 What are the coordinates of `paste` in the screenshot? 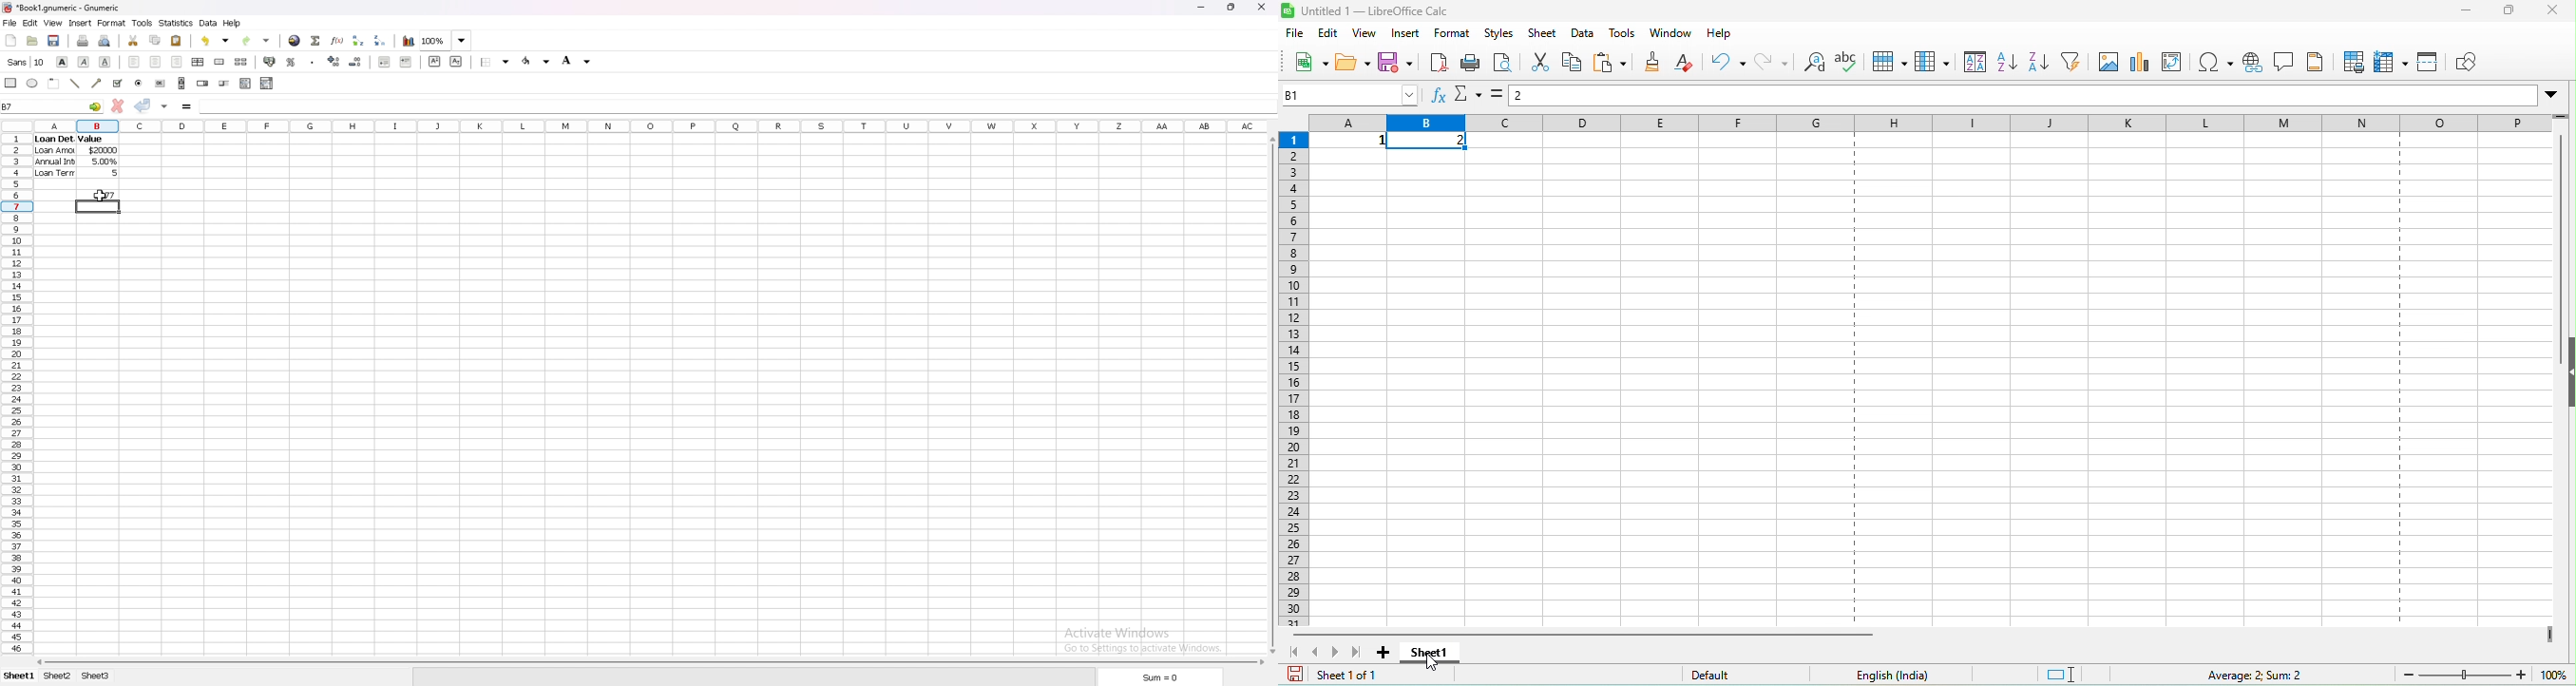 It's located at (1611, 62).